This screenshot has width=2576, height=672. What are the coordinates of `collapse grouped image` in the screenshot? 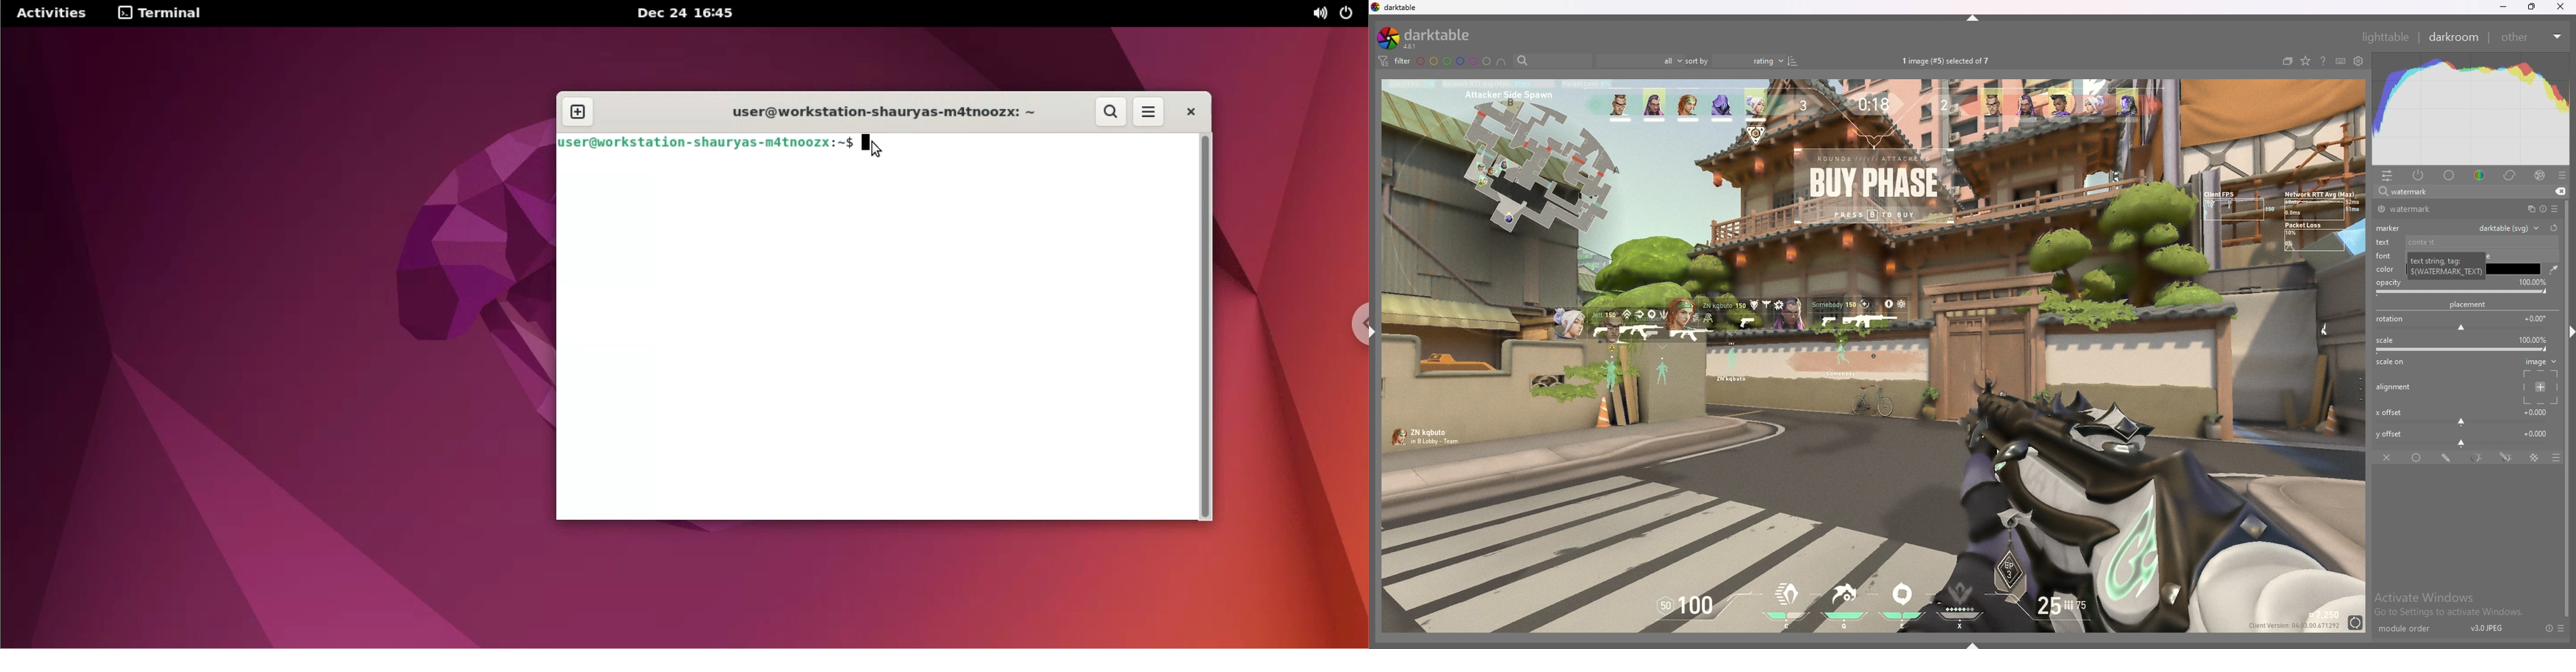 It's located at (2287, 61).